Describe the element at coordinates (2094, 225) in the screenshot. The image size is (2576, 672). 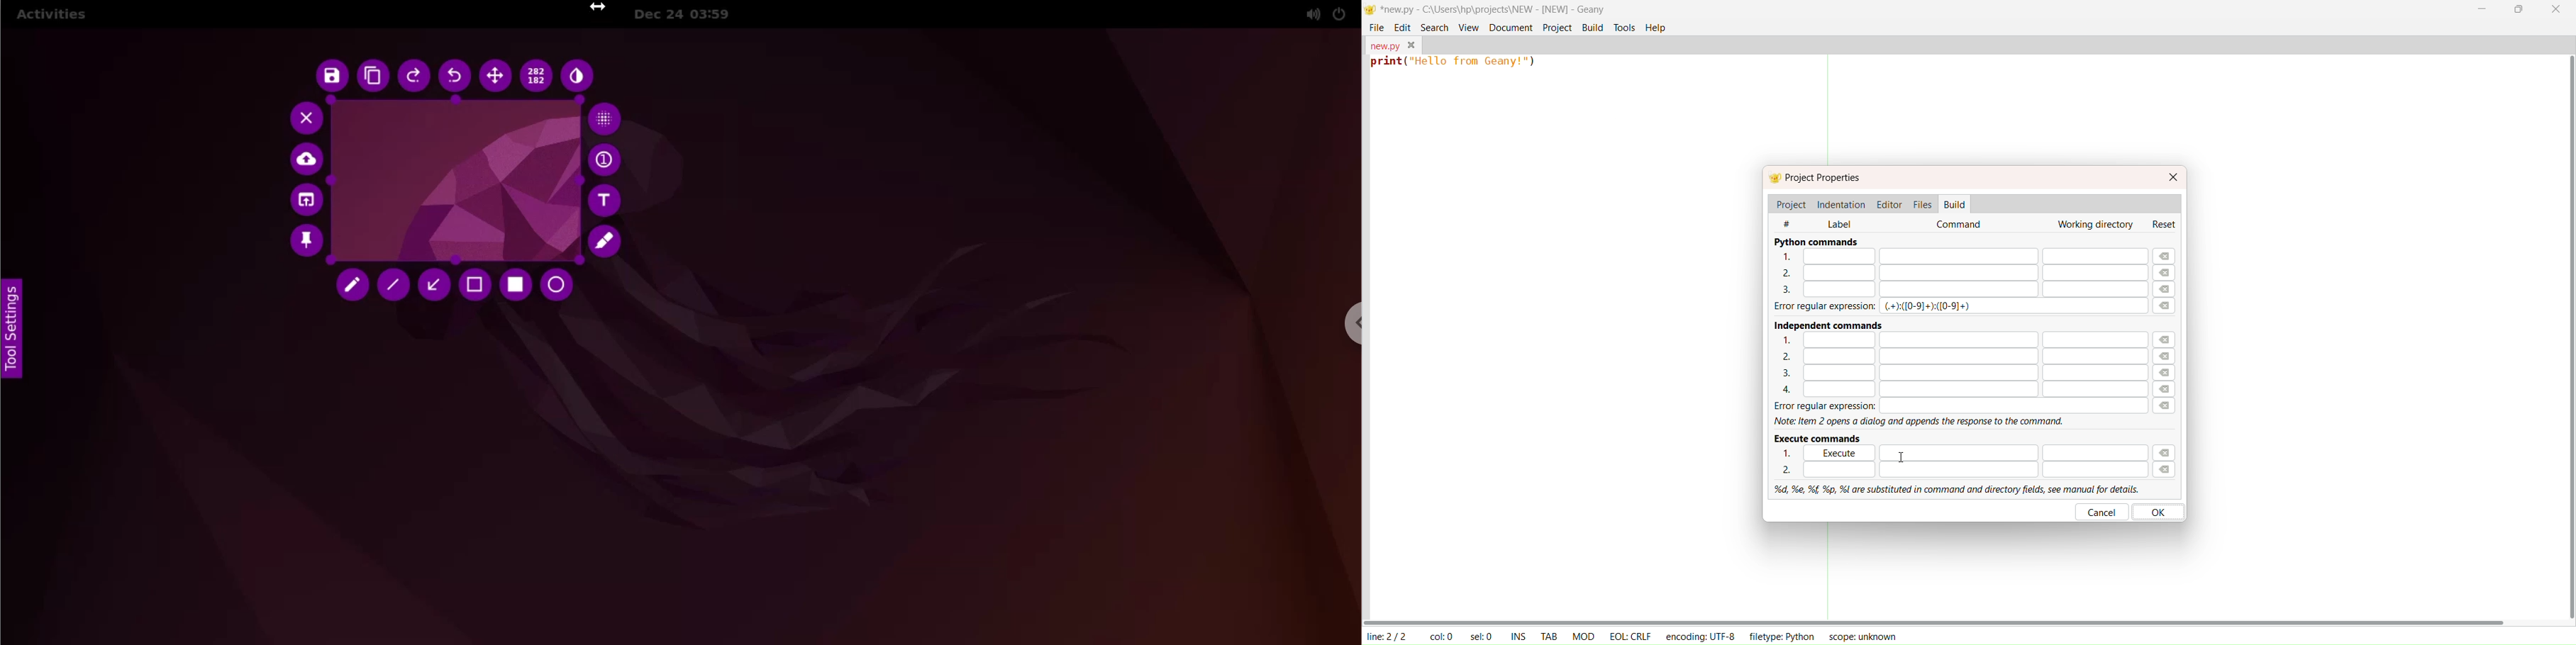
I see `working directory` at that location.